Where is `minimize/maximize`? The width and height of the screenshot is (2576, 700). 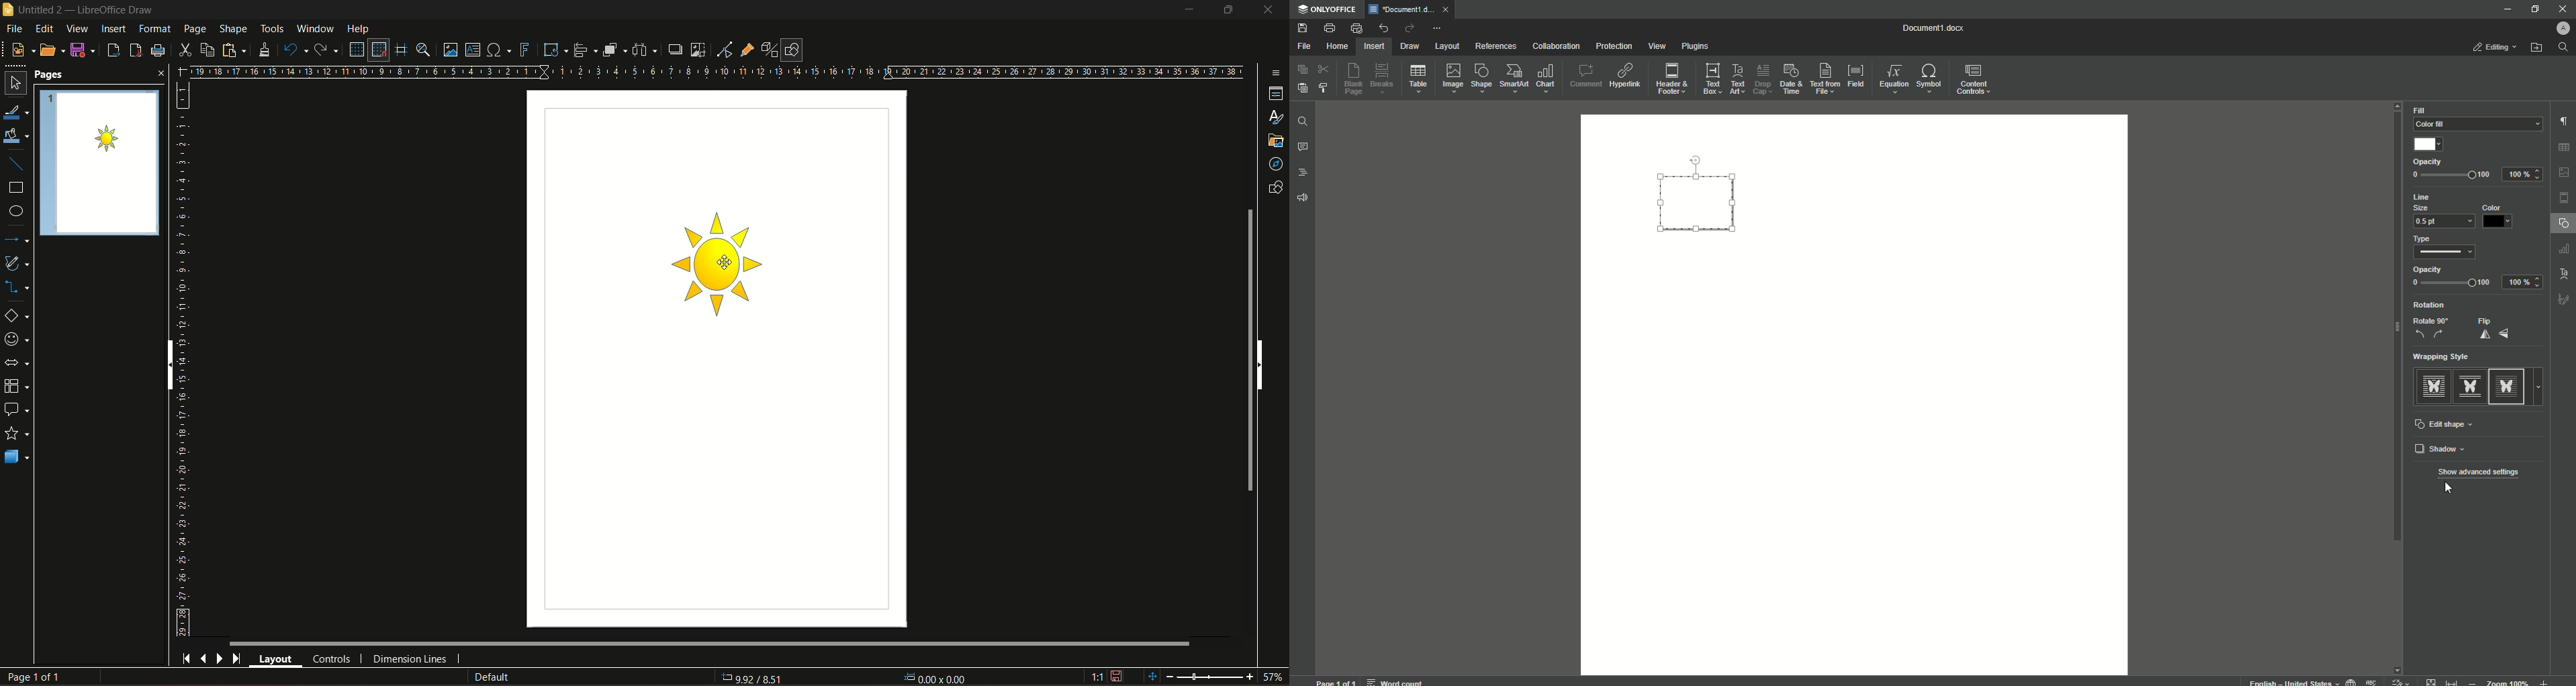
minimize/maximize is located at coordinates (1230, 11).